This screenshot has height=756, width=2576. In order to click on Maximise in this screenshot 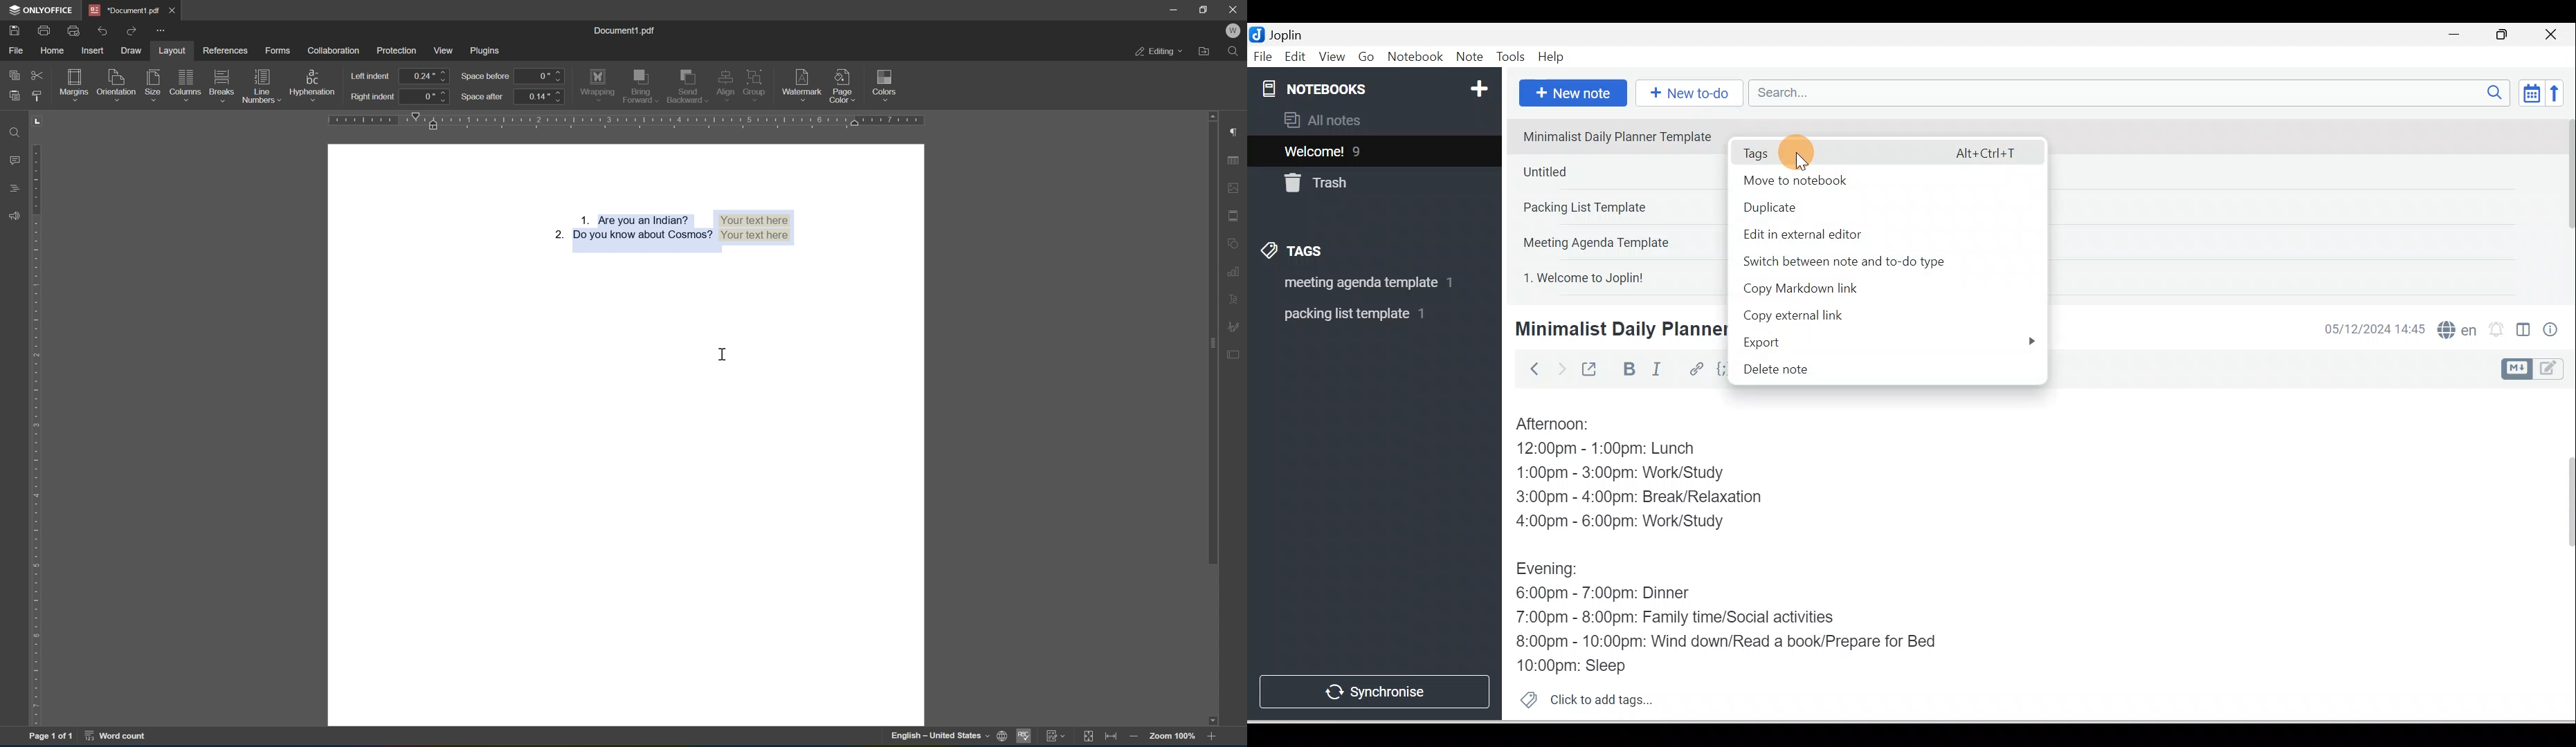, I will do `click(2507, 35)`.